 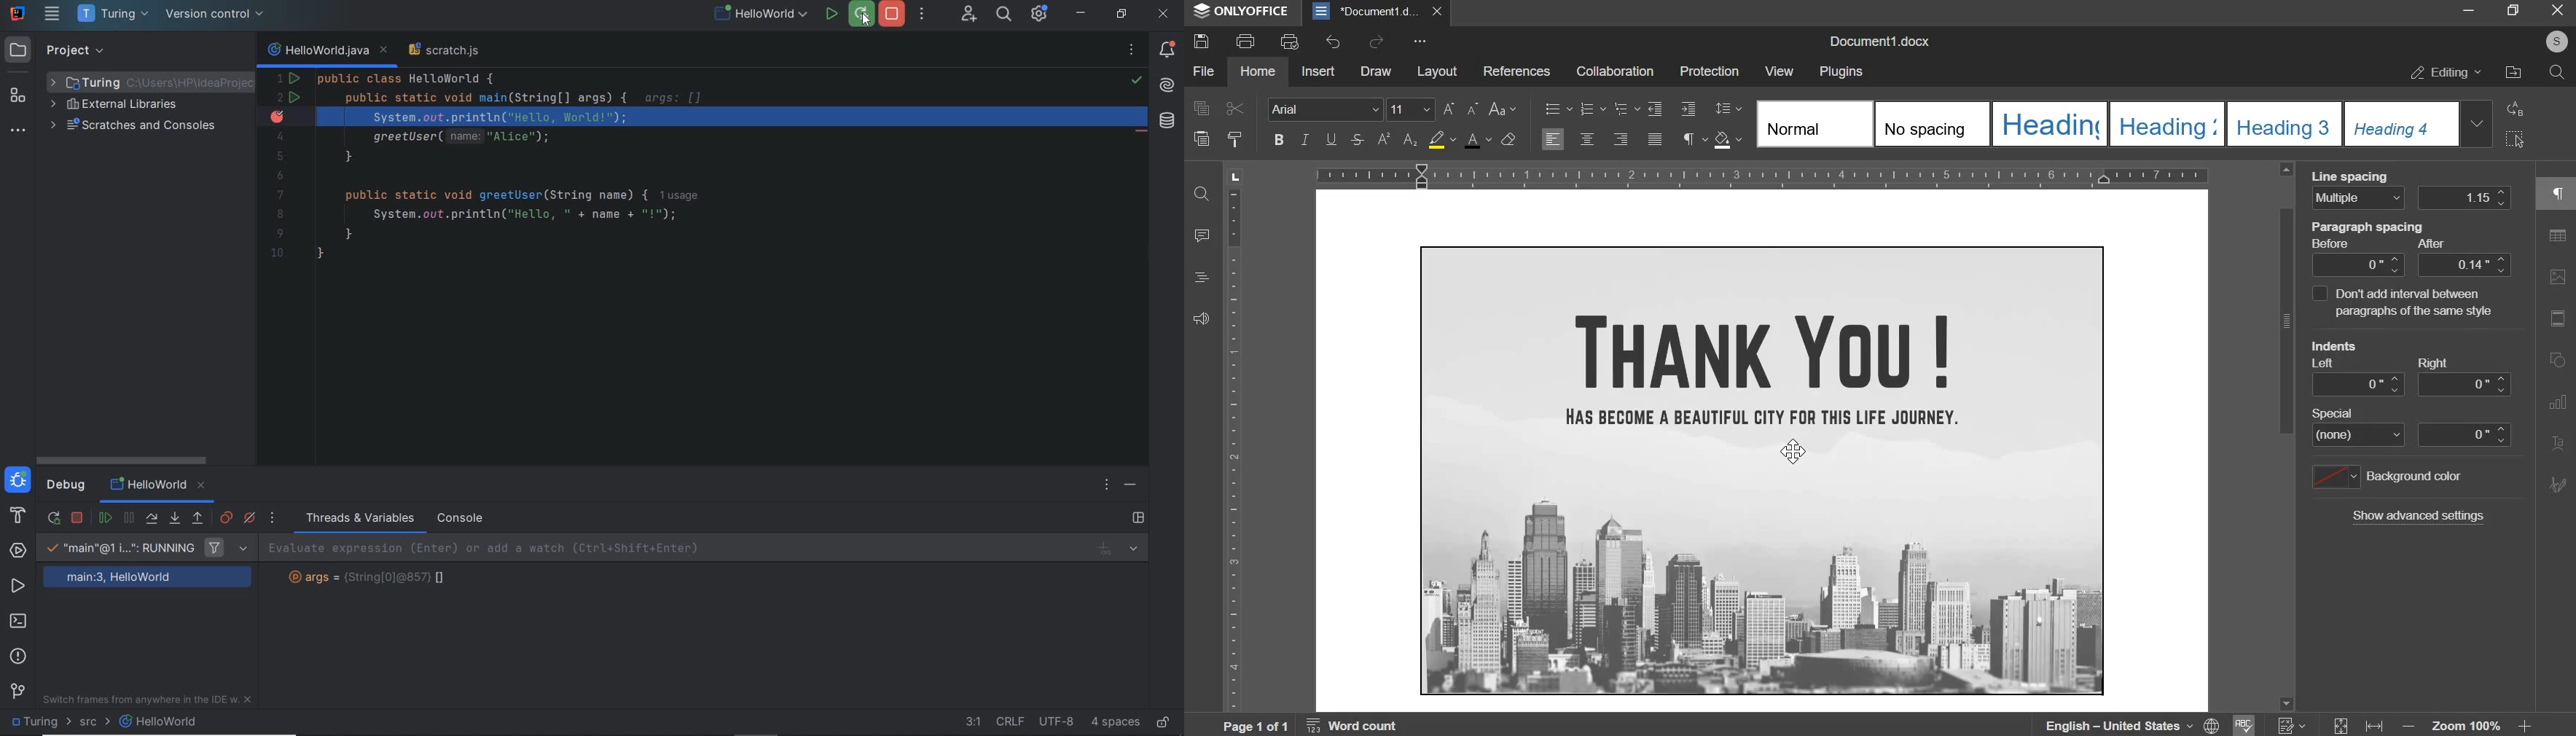 I want to click on insert, so click(x=1318, y=71).